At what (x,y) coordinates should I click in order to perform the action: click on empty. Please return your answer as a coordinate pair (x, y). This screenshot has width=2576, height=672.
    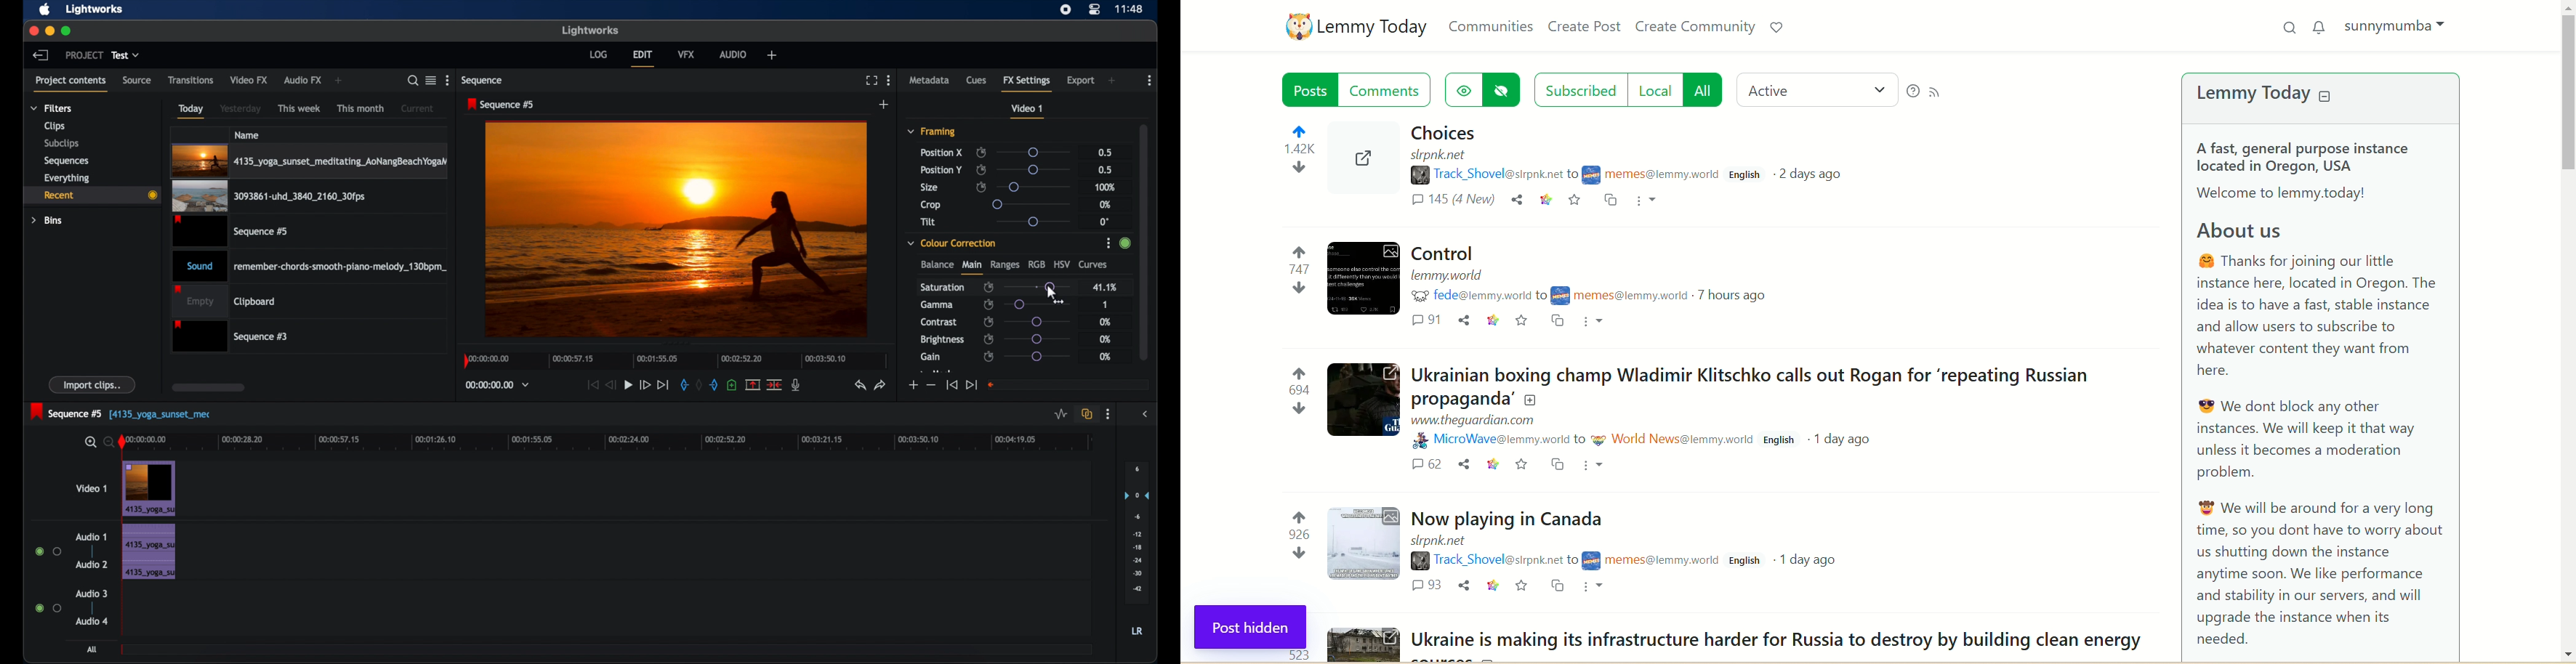
    Looking at the image, I should click on (224, 301).